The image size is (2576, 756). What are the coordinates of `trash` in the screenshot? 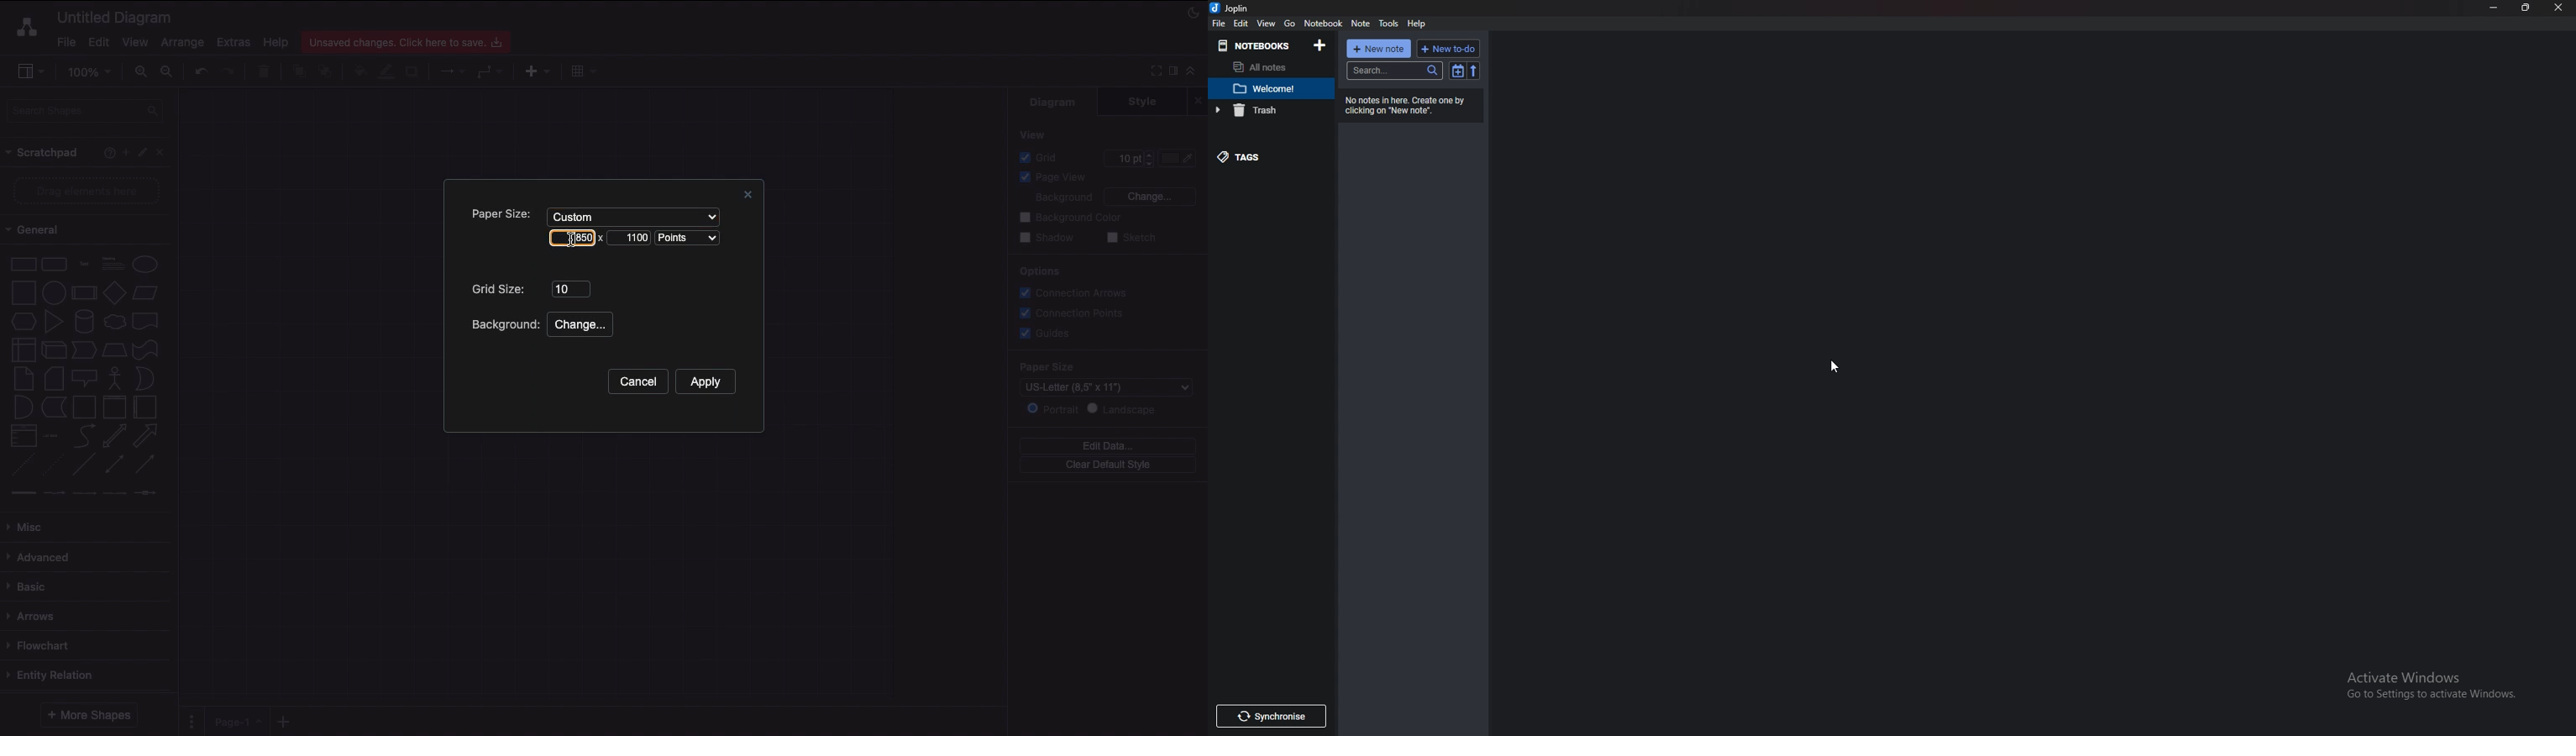 It's located at (1267, 111).